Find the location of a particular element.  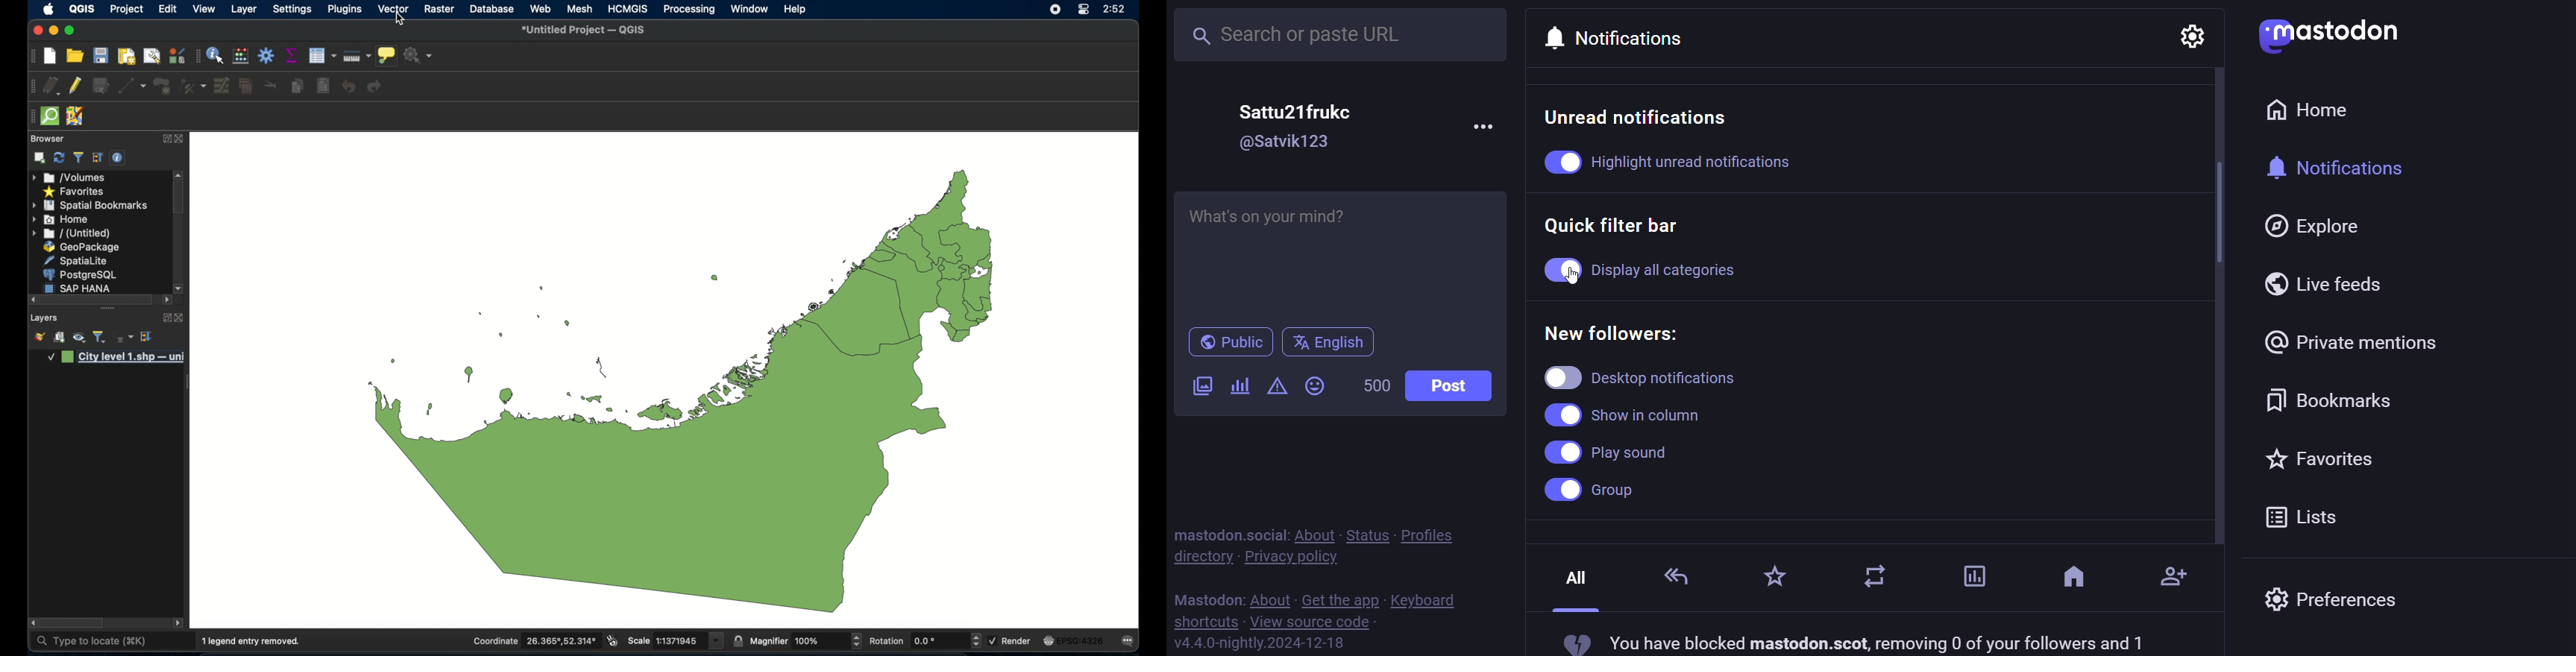

public is located at coordinates (1227, 342).